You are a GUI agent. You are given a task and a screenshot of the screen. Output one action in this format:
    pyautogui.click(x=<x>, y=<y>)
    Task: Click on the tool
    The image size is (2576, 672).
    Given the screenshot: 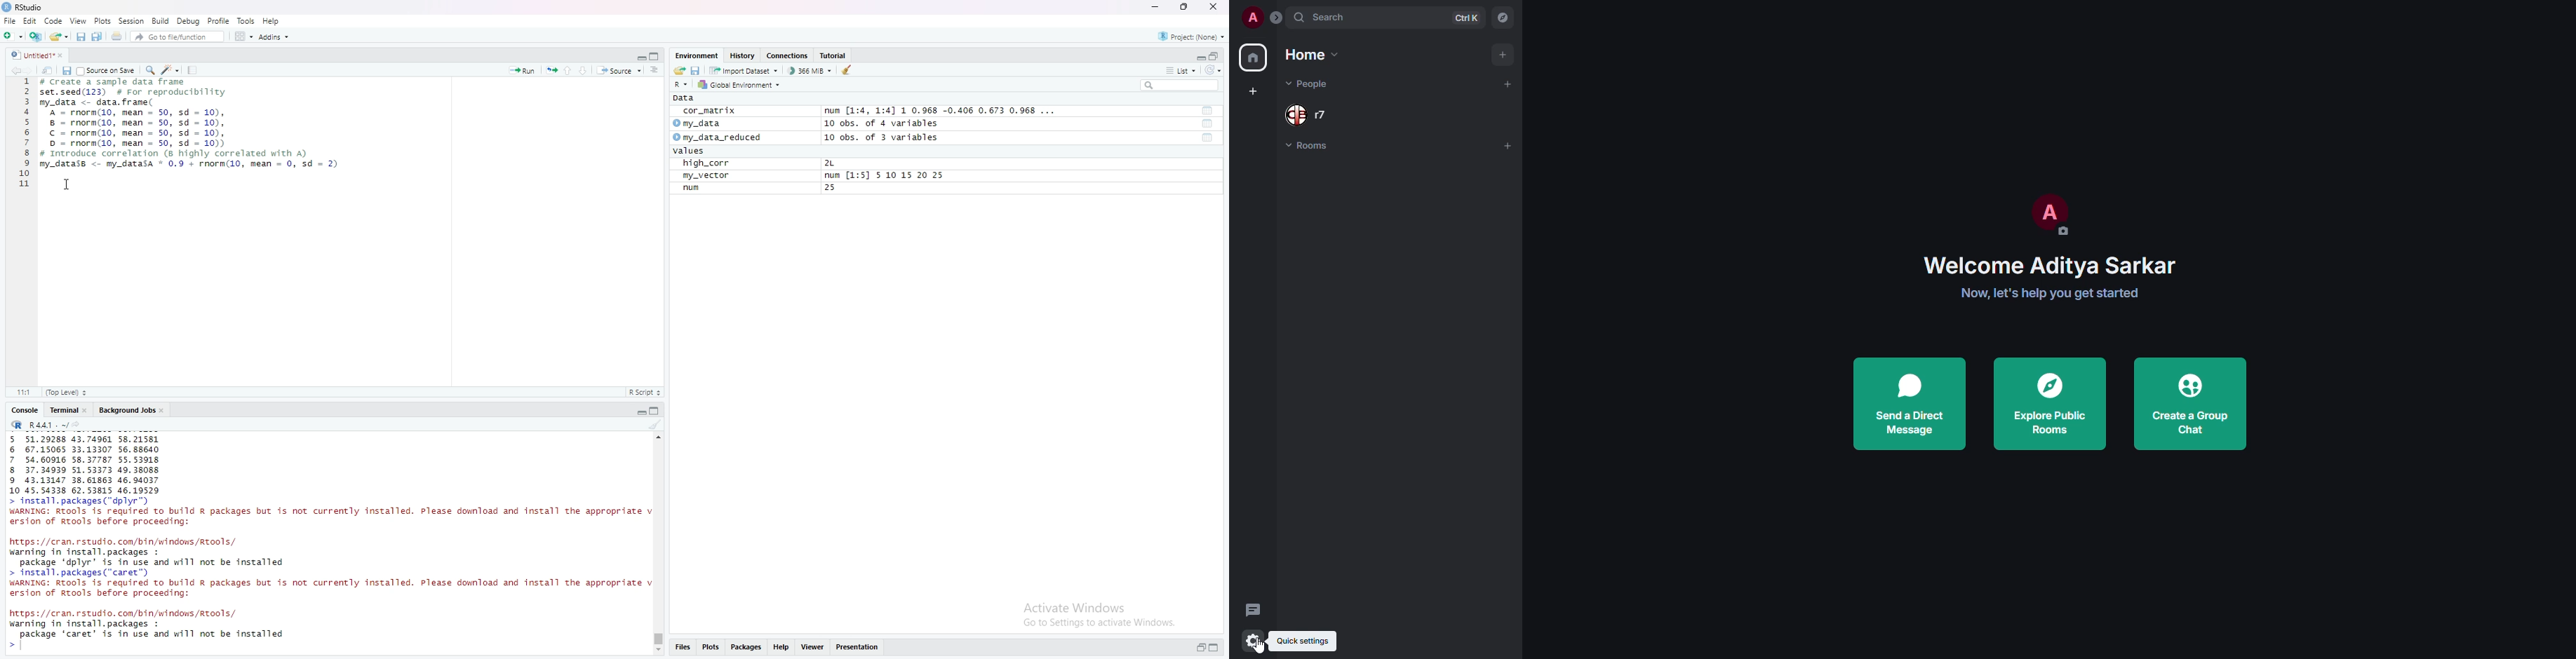 What is the action you would take?
    pyautogui.click(x=1209, y=138)
    